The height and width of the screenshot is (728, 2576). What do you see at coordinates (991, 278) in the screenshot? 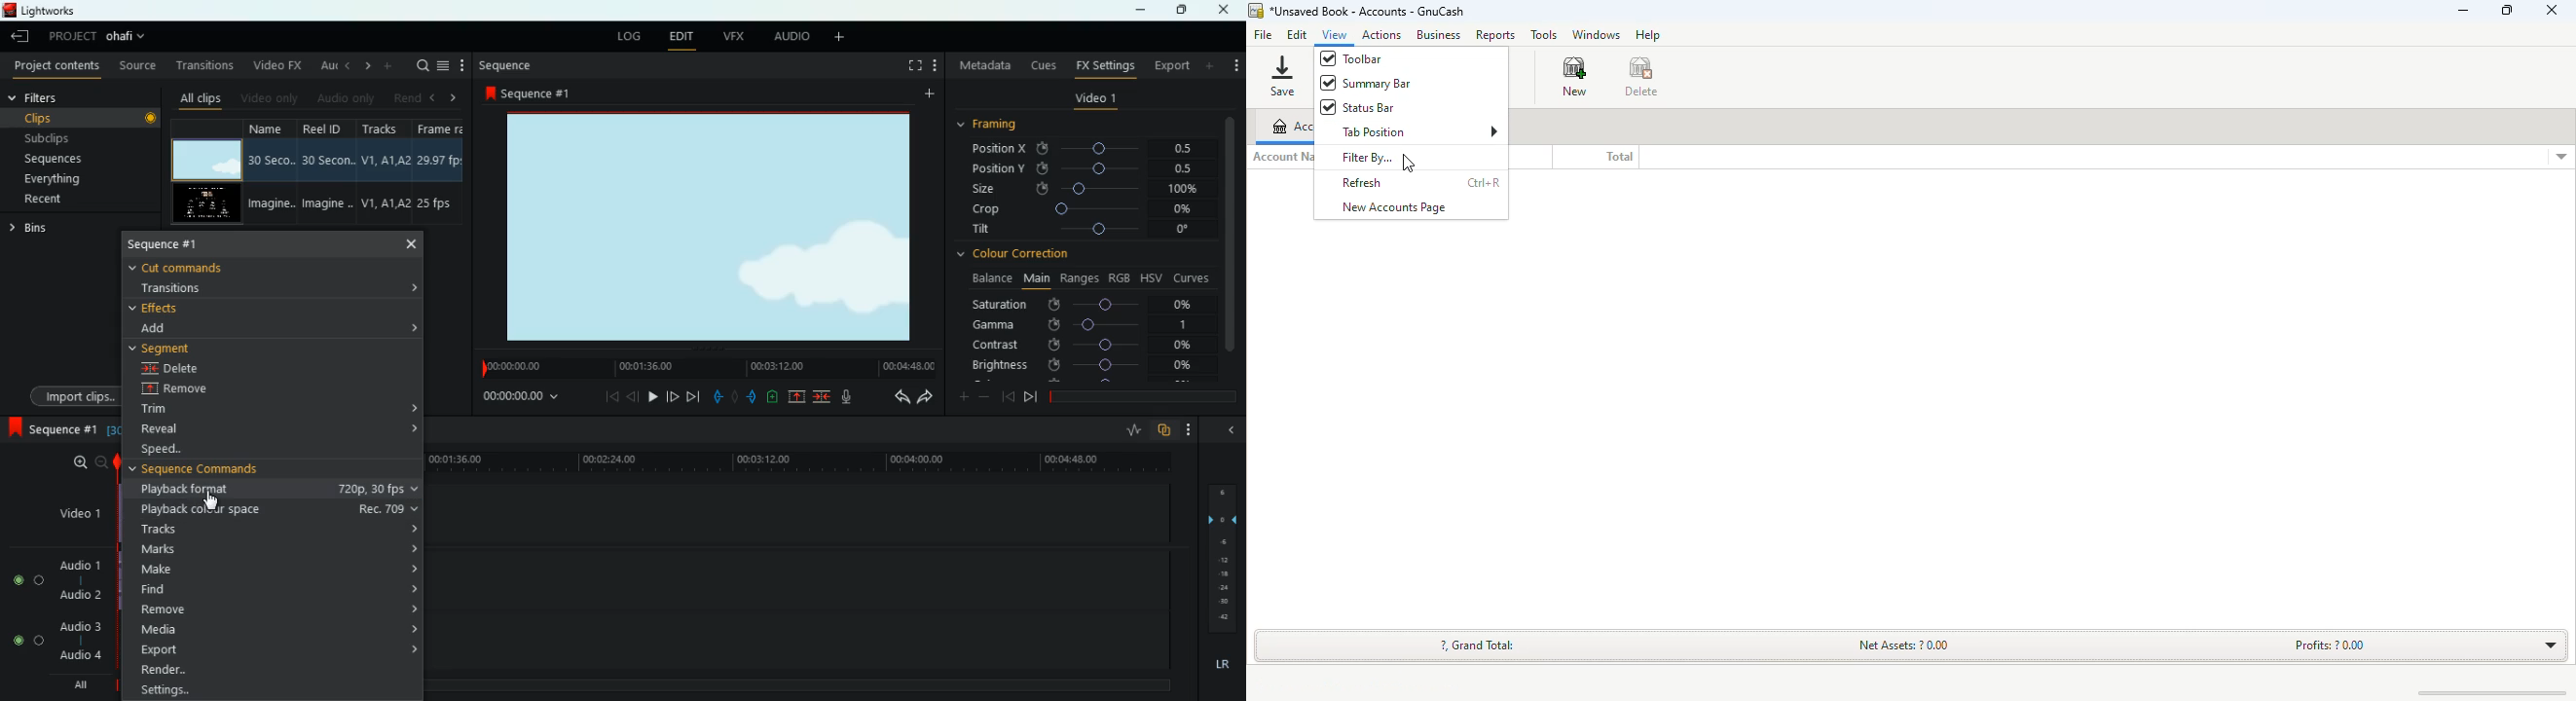
I see `balance` at bounding box center [991, 278].